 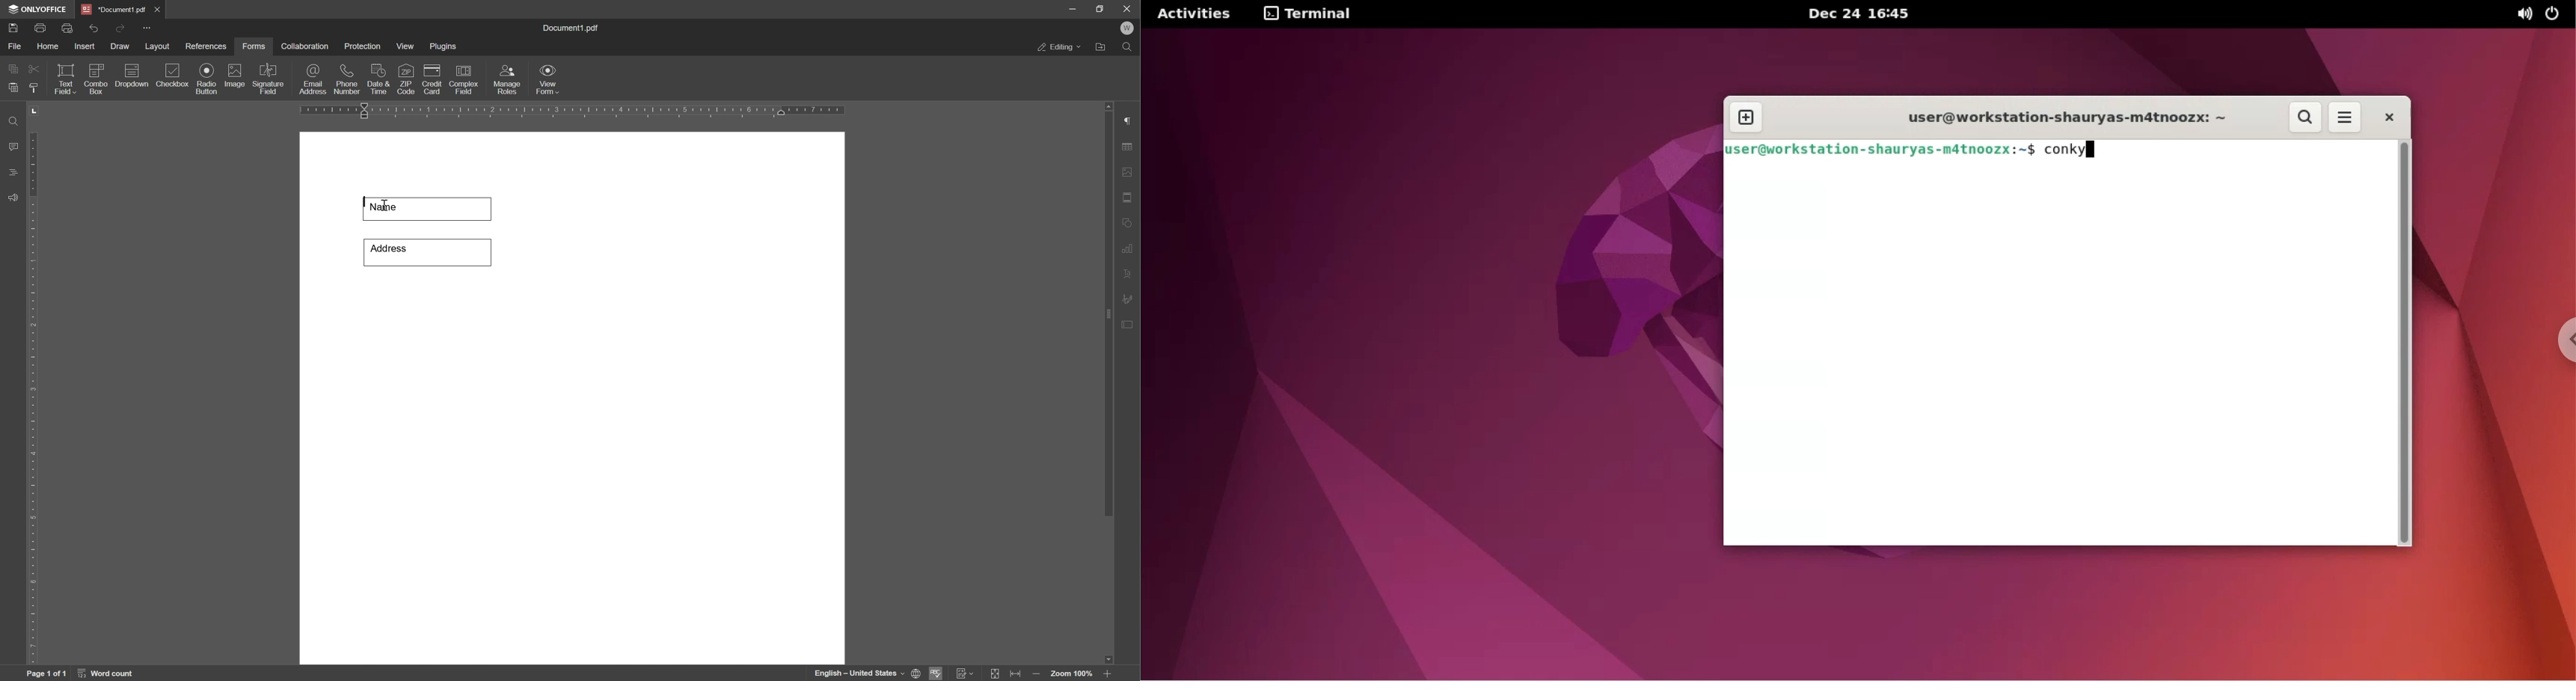 What do you see at coordinates (1068, 8) in the screenshot?
I see `minimize` at bounding box center [1068, 8].